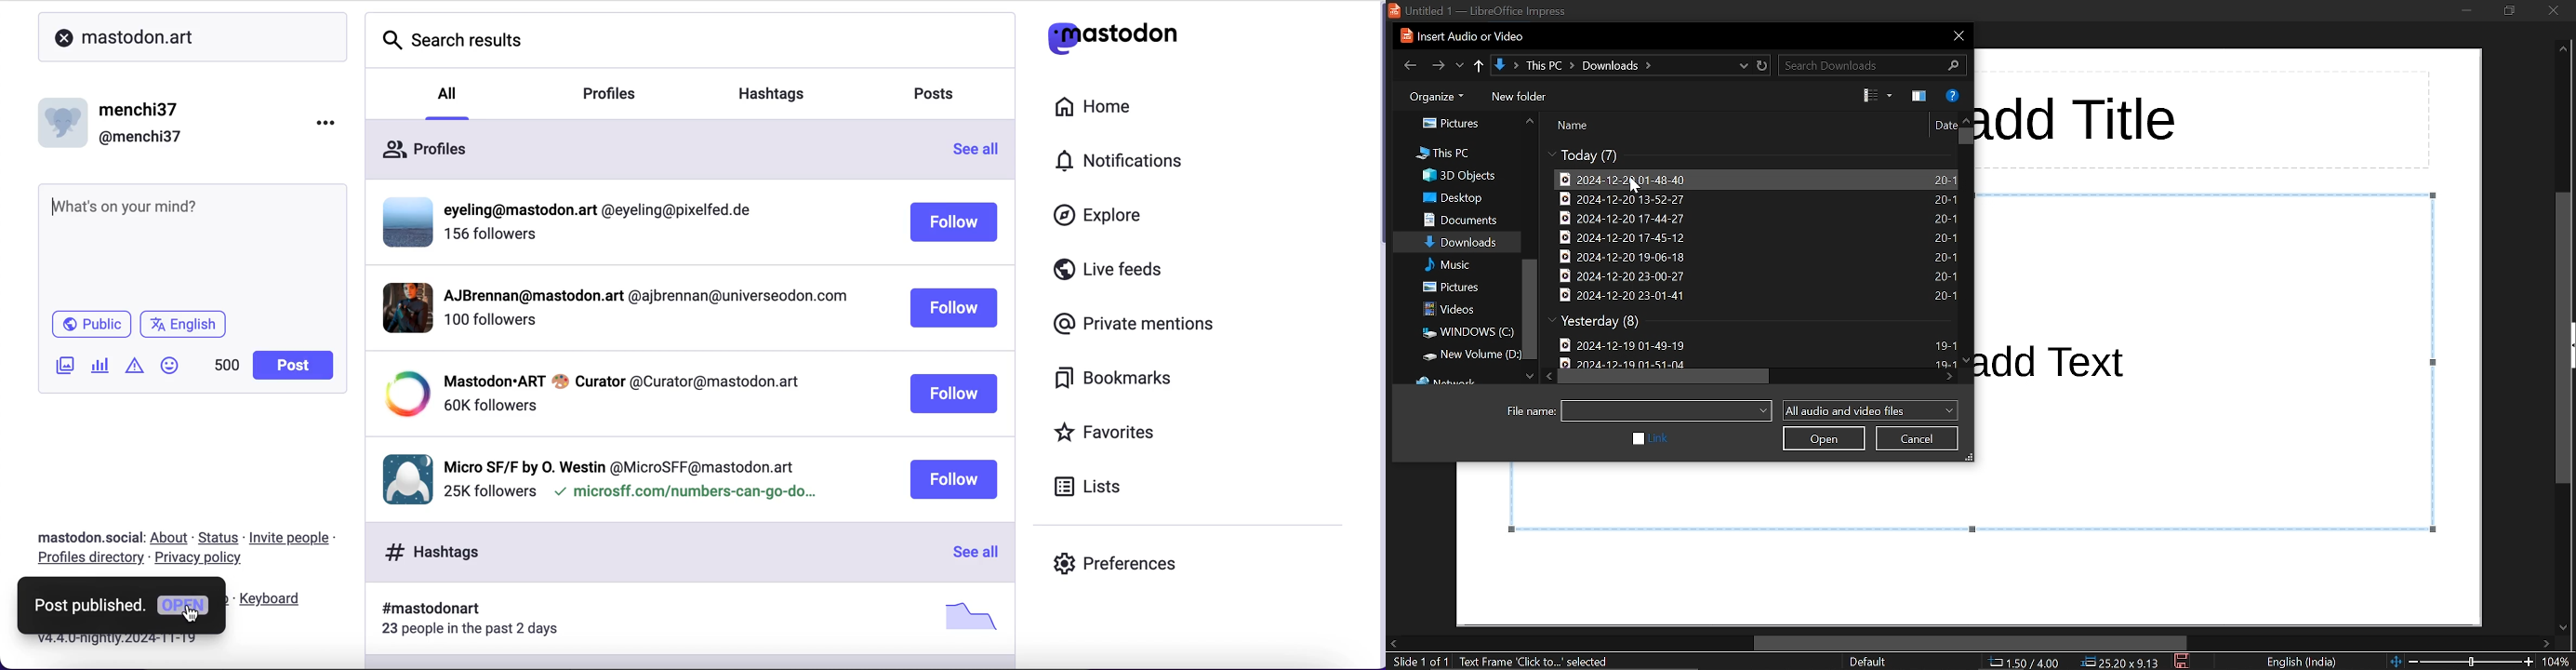 The image size is (2576, 672). What do you see at coordinates (1393, 644) in the screenshot?
I see `move left` at bounding box center [1393, 644].